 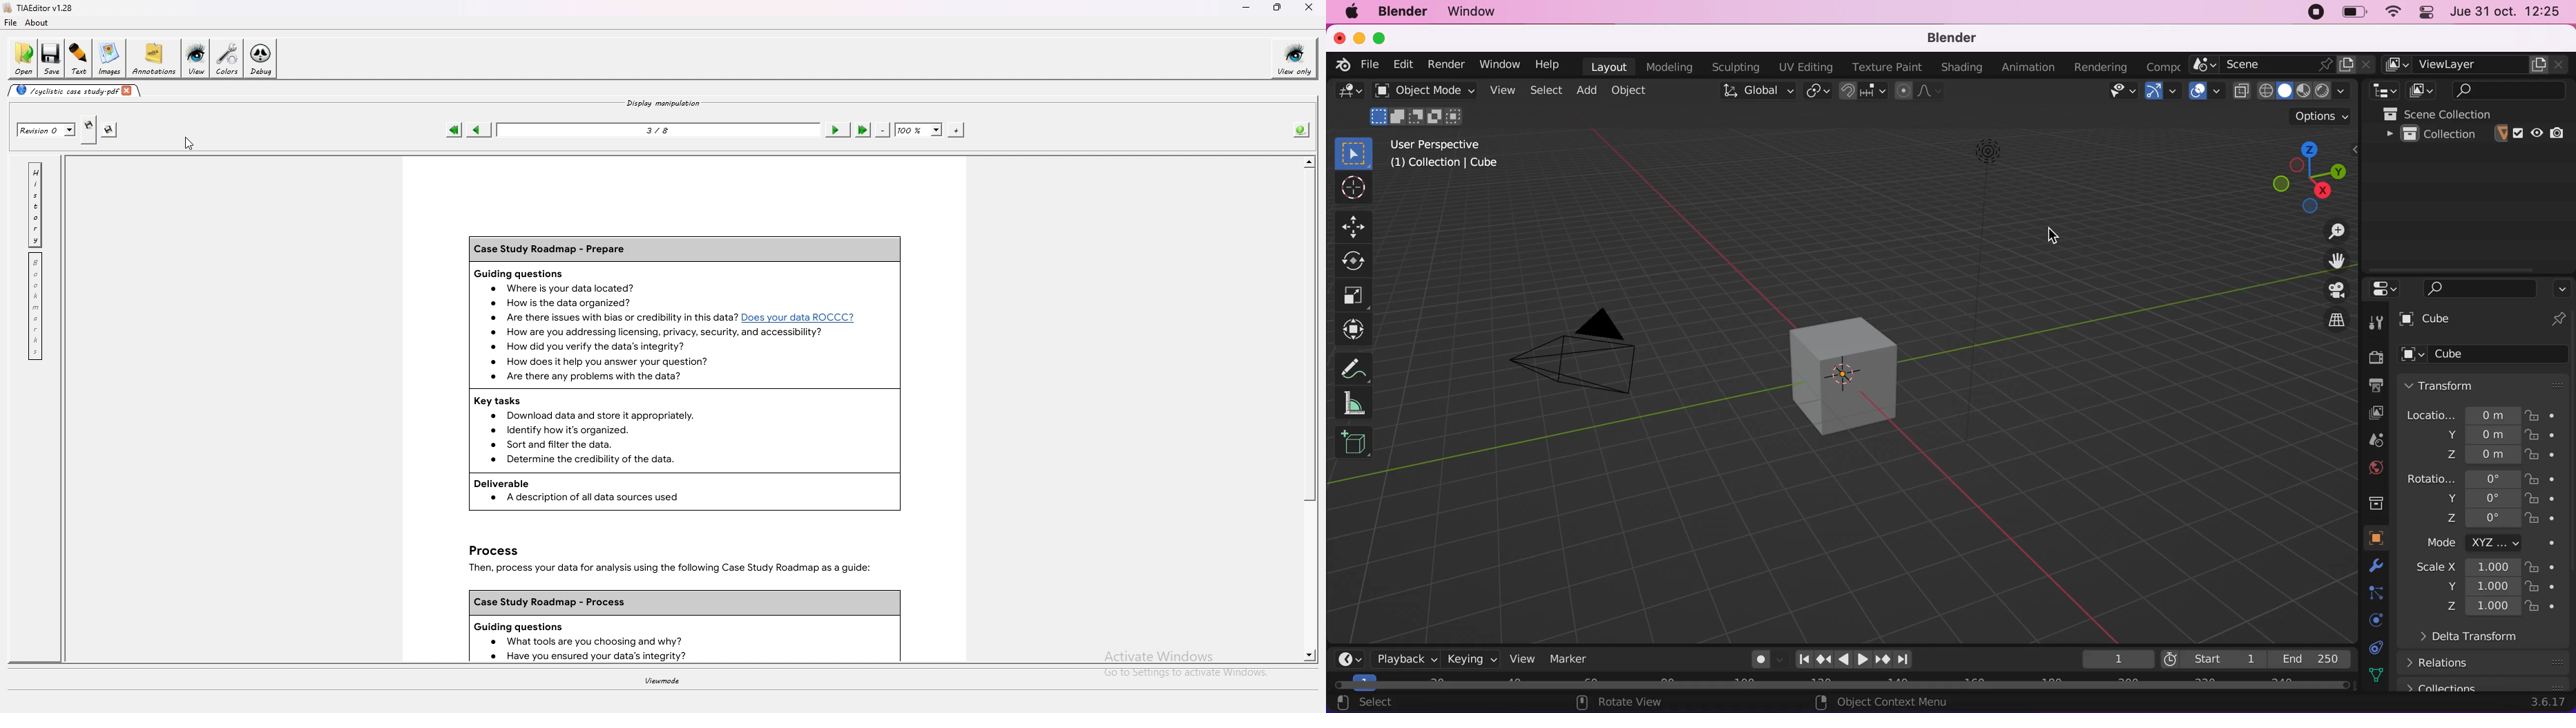 What do you see at coordinates (2502, 89) in the screenshot?
I see `search` at bounding box center [2502, 89].